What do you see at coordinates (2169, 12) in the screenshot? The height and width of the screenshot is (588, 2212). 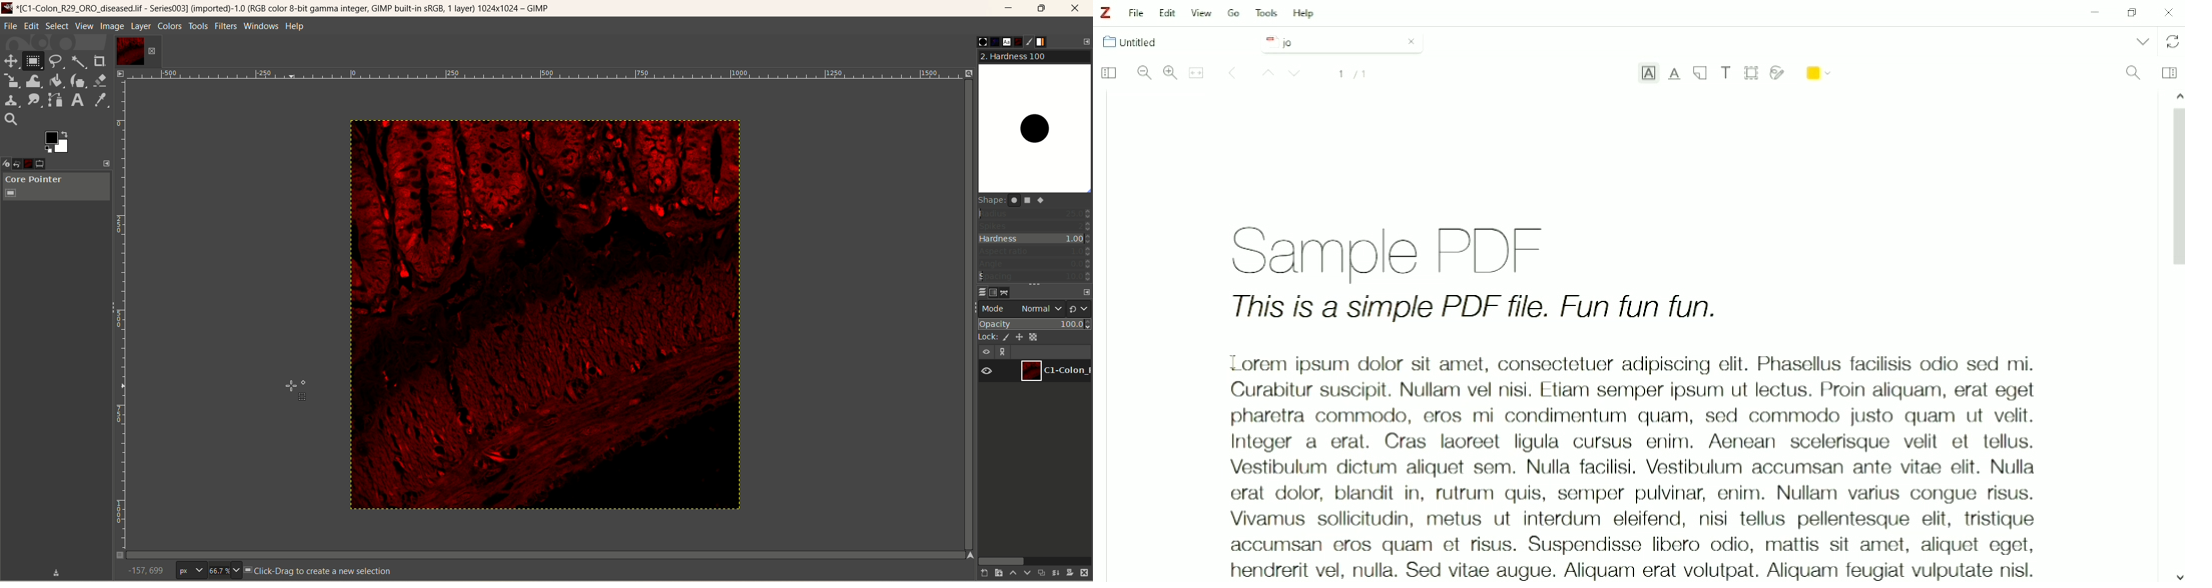 I see `Close` at bounding box center [2169, 12].